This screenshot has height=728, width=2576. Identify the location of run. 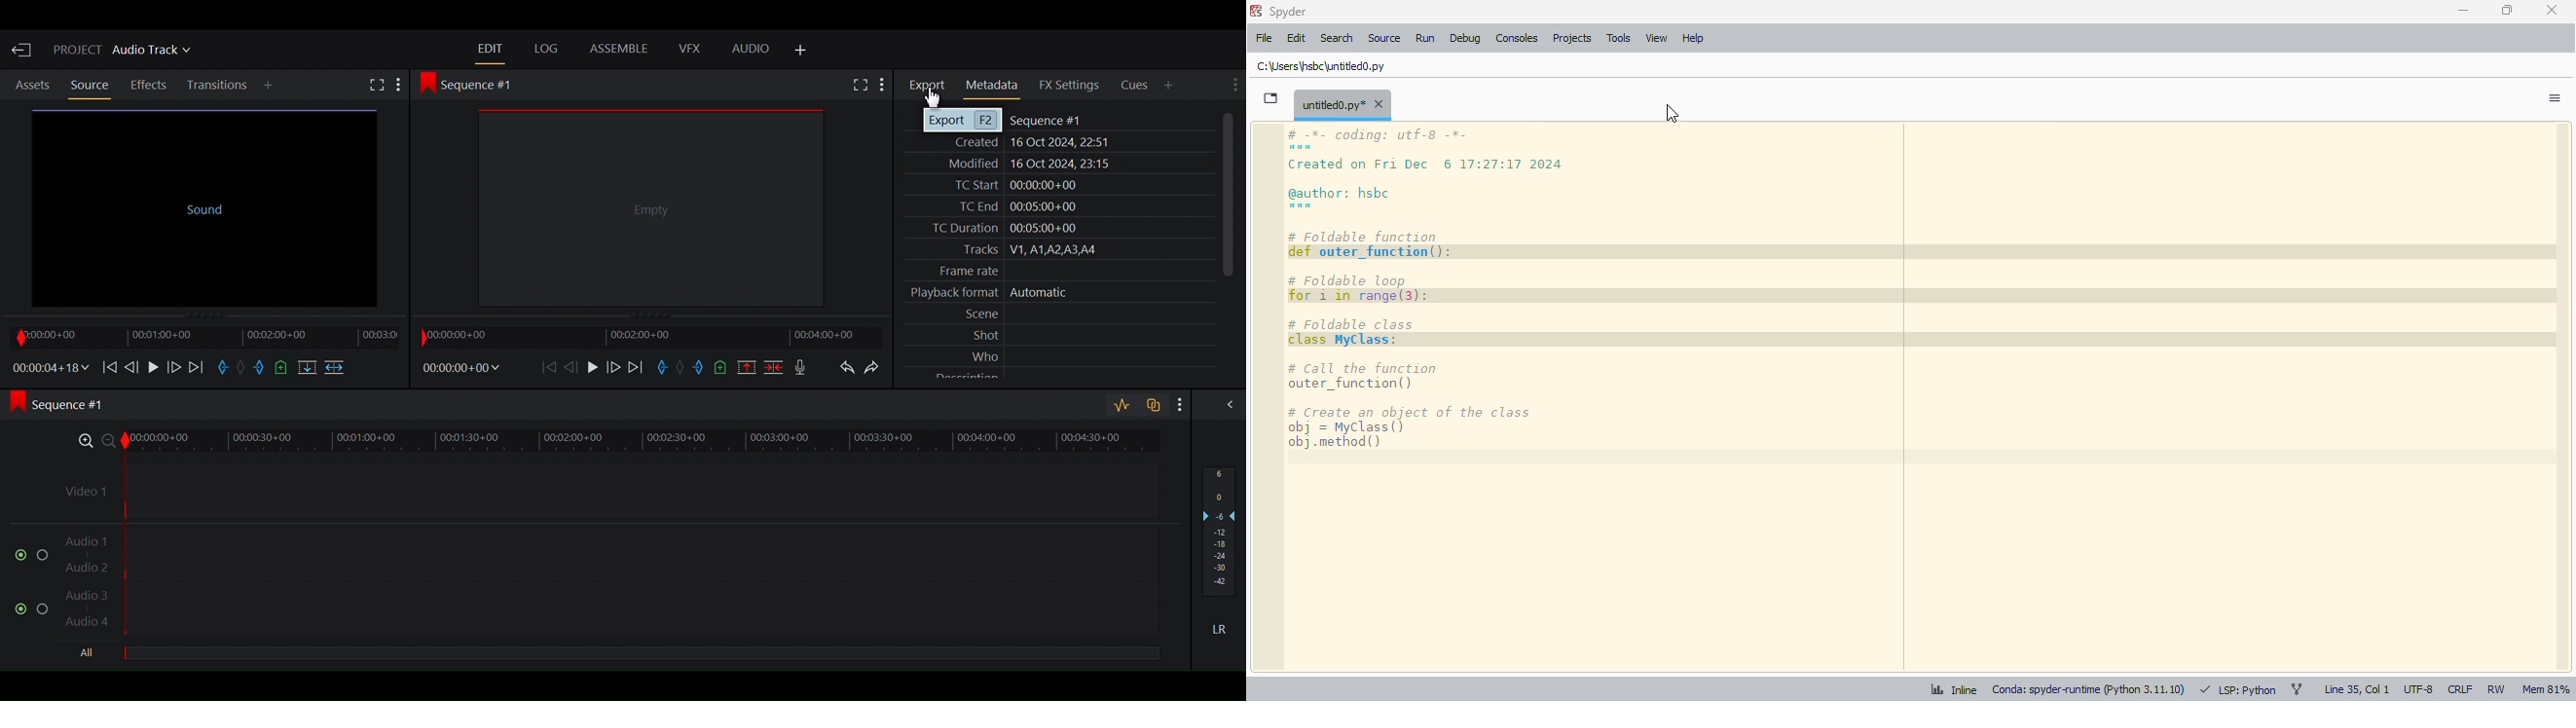
(1424, 38).